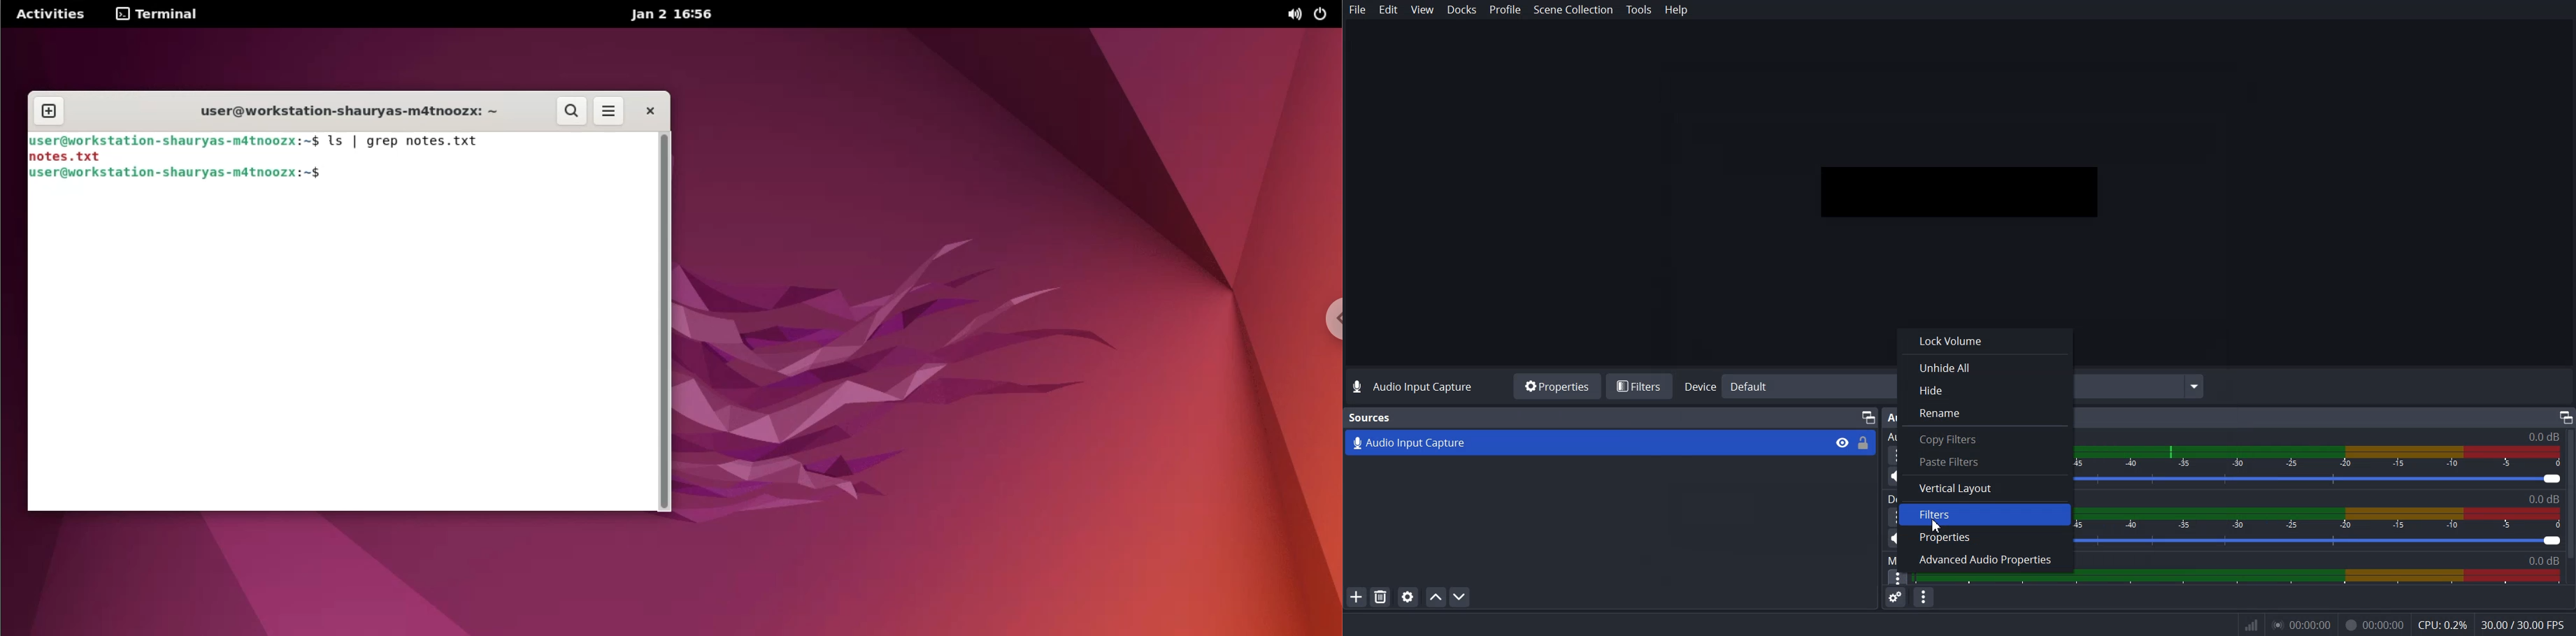 The image size is (2576, 644). What do you see at coordinates (2328, 457) in the screenshot?
I see `Volume Indicator` at bounding box center [2328, 457].